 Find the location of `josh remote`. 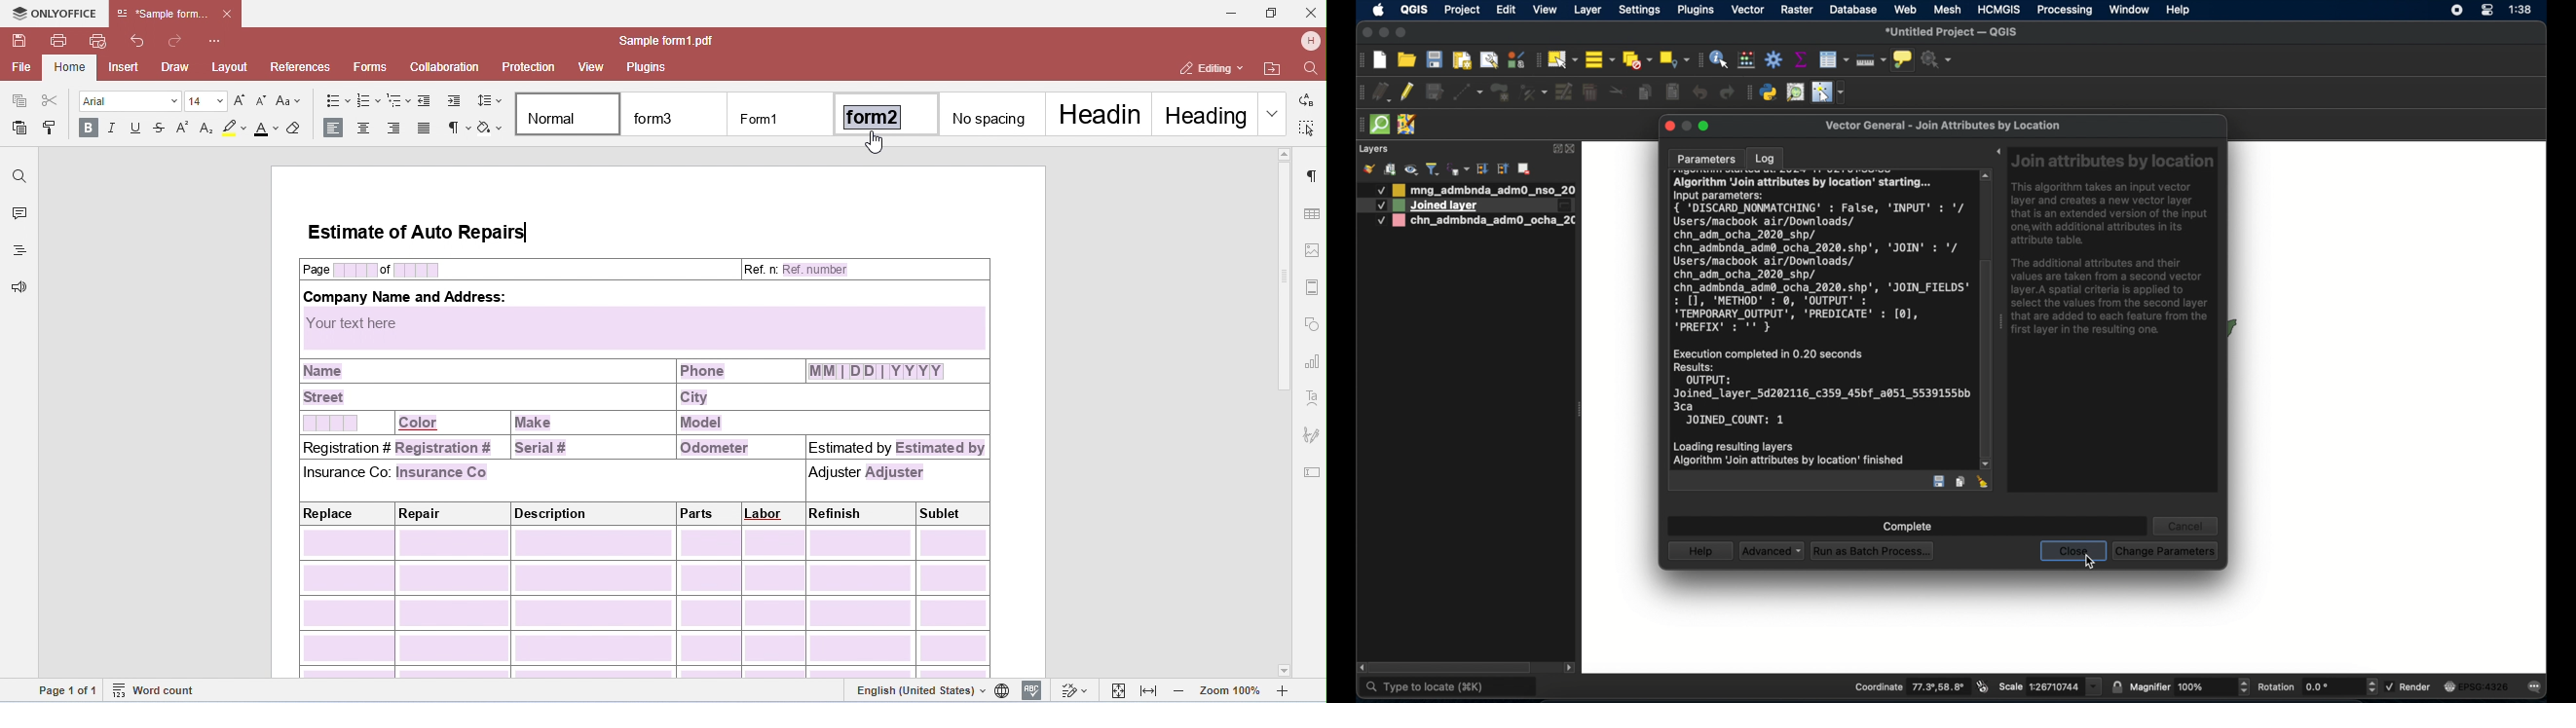

josh remote is located at coordinates (1408, 126).